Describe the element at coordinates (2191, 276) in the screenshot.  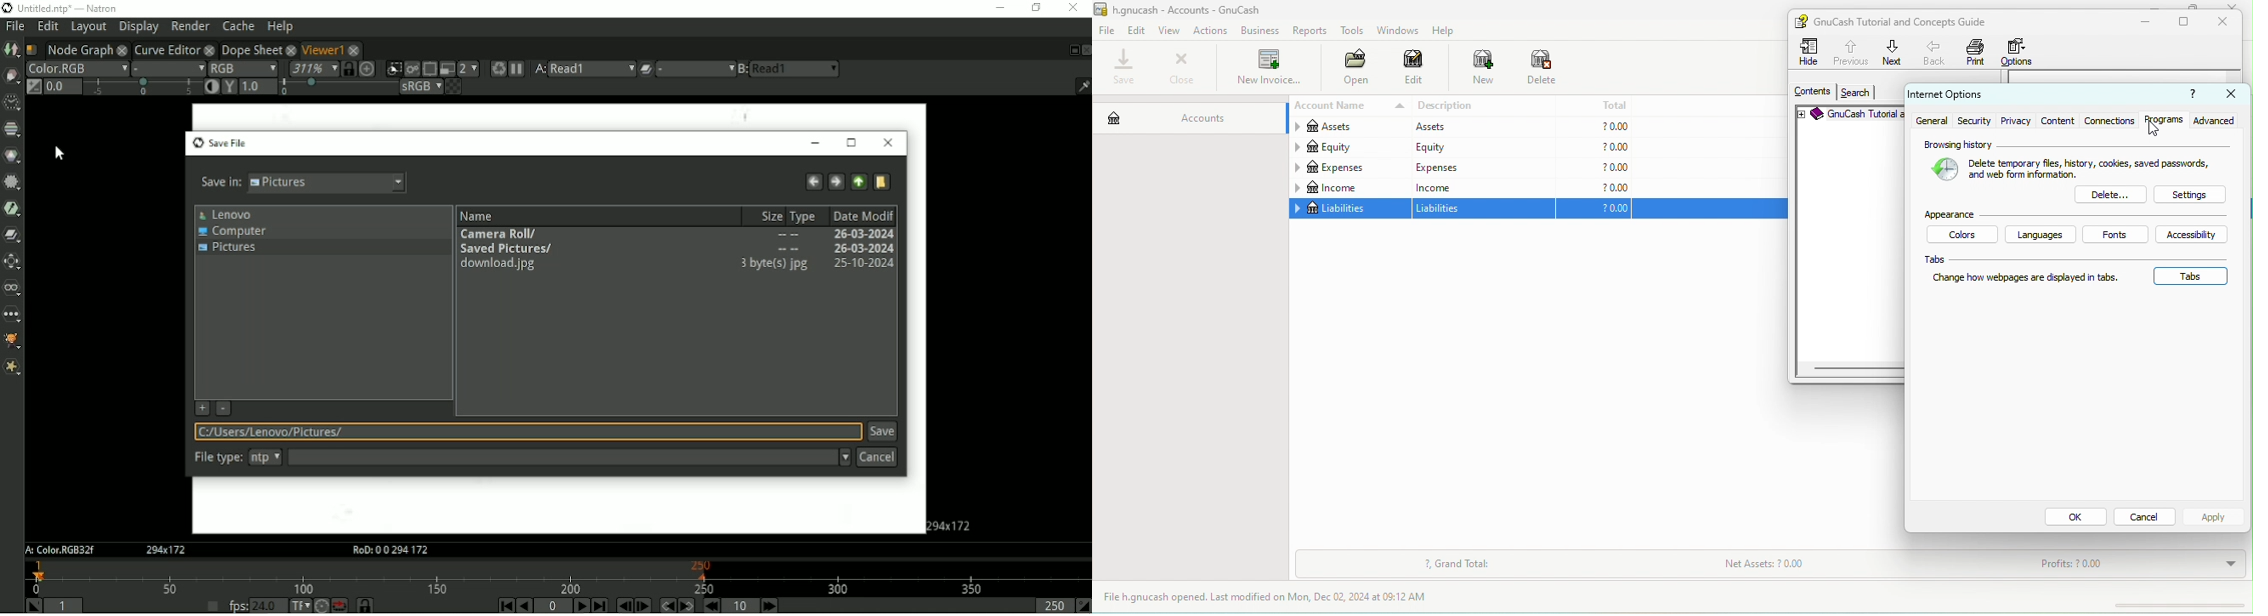
I see `tabs` at that location.